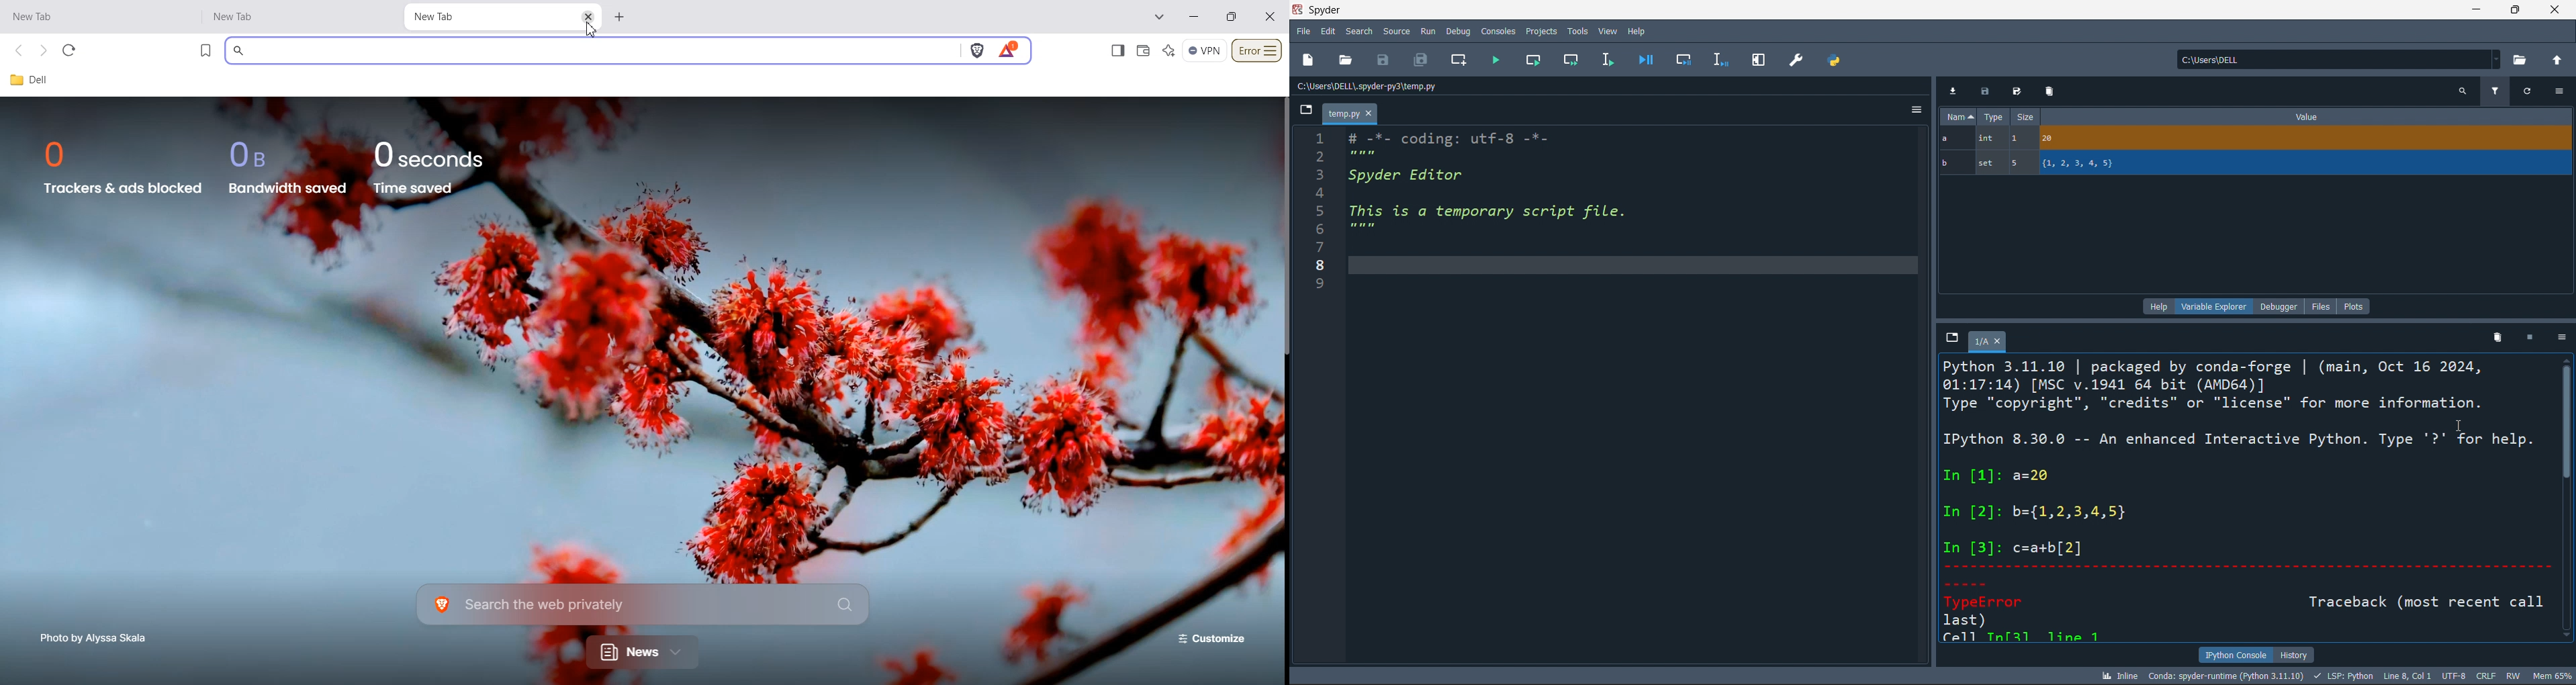 This screenshot has width=2576, height=700. Describe the element at coordinates (1638, 29) in the screenshot. I see `help` at that location.